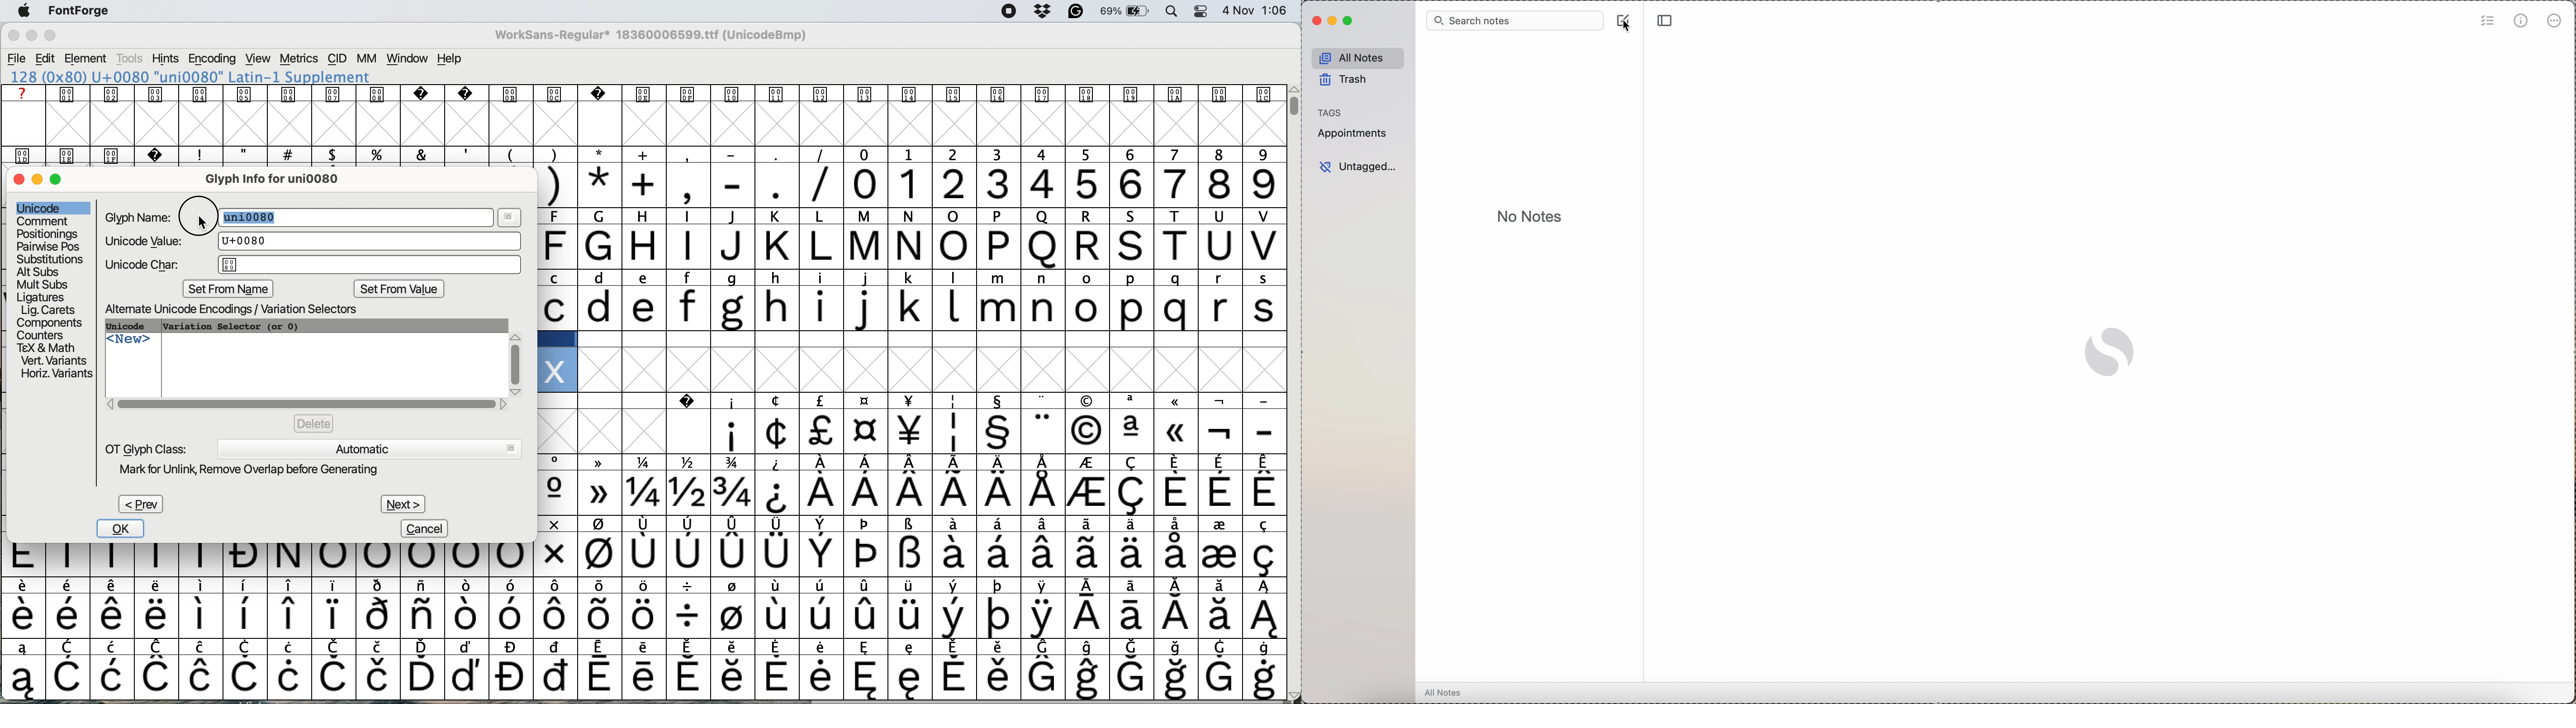  What do you see at coordinates (2111, 352) in the screenshot?
I see `Simplenote logo` at bounding box center [2111, 352].